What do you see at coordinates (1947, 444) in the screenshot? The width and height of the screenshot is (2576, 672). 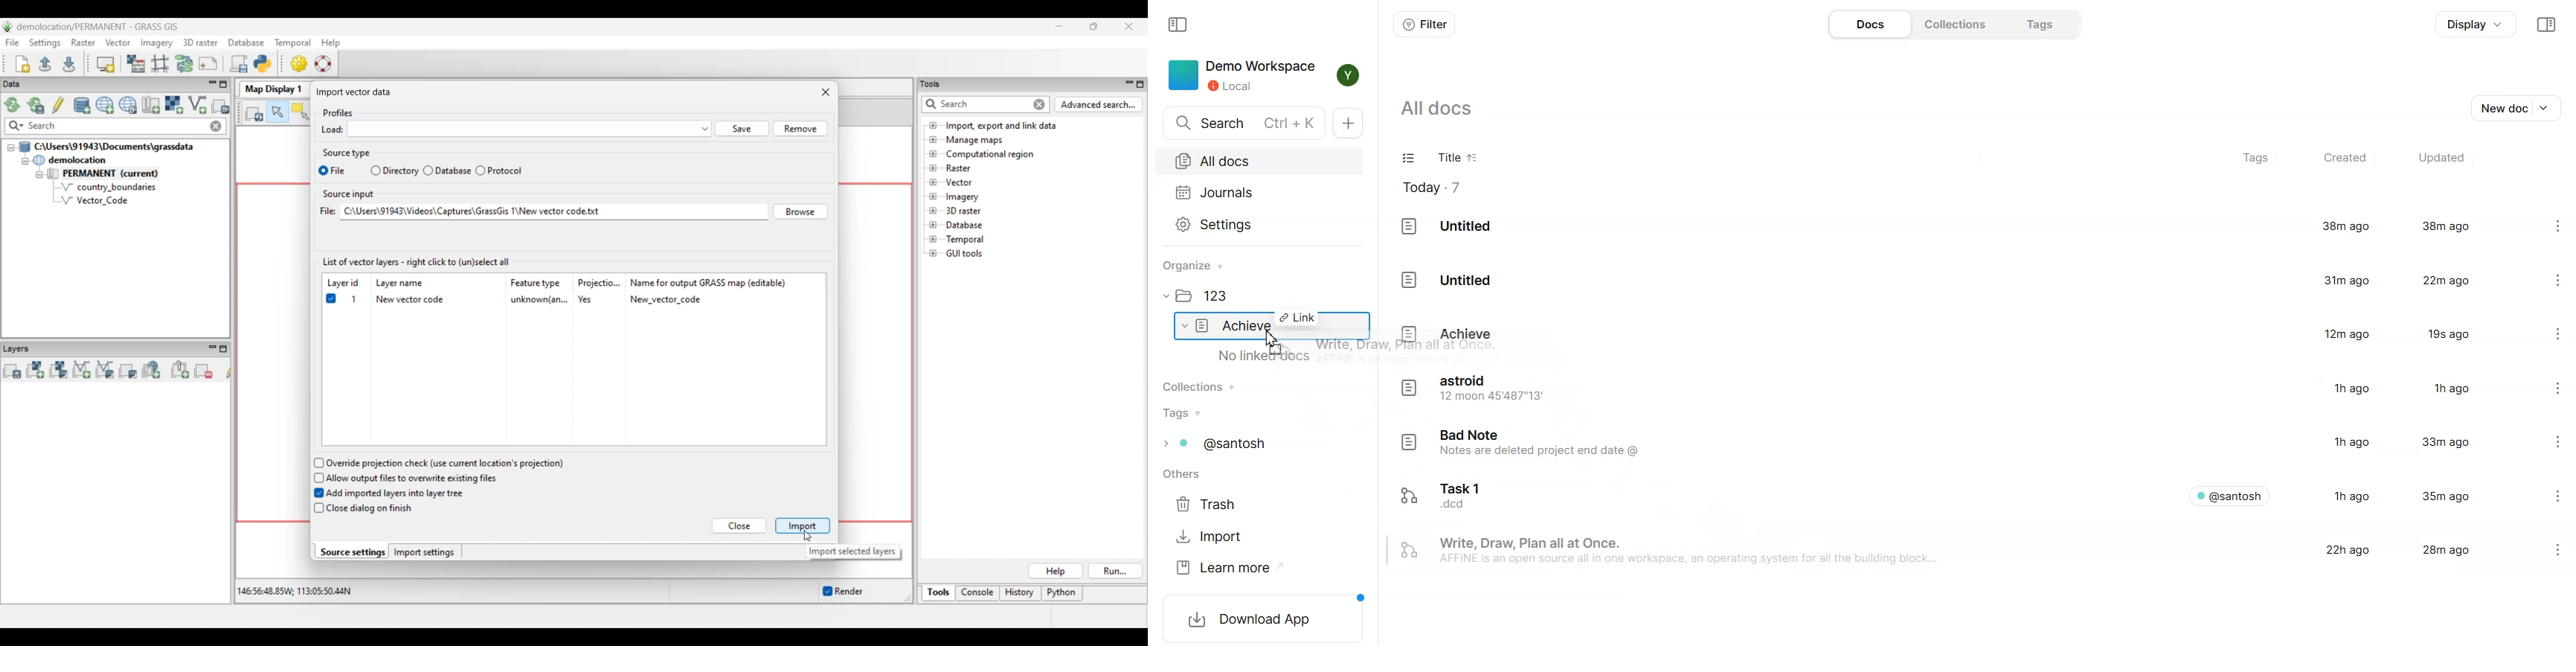 I see `Doc file` at bounding box center [1947, 444].